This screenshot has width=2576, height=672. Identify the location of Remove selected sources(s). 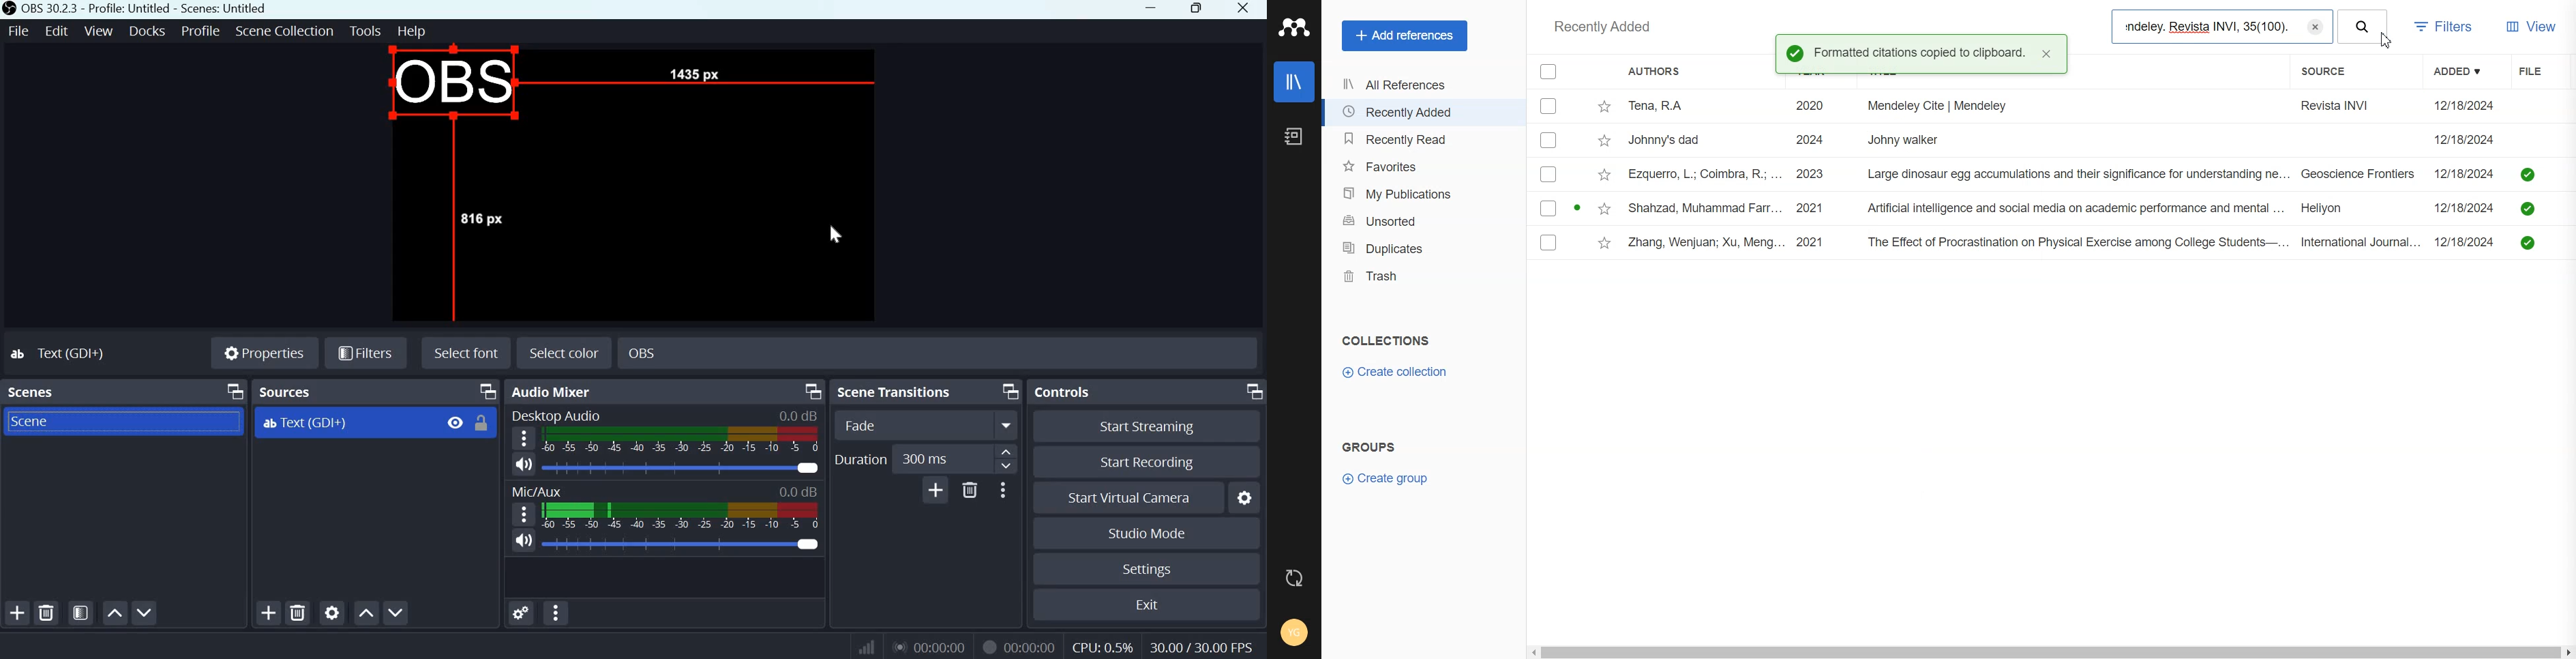
(298, 611).